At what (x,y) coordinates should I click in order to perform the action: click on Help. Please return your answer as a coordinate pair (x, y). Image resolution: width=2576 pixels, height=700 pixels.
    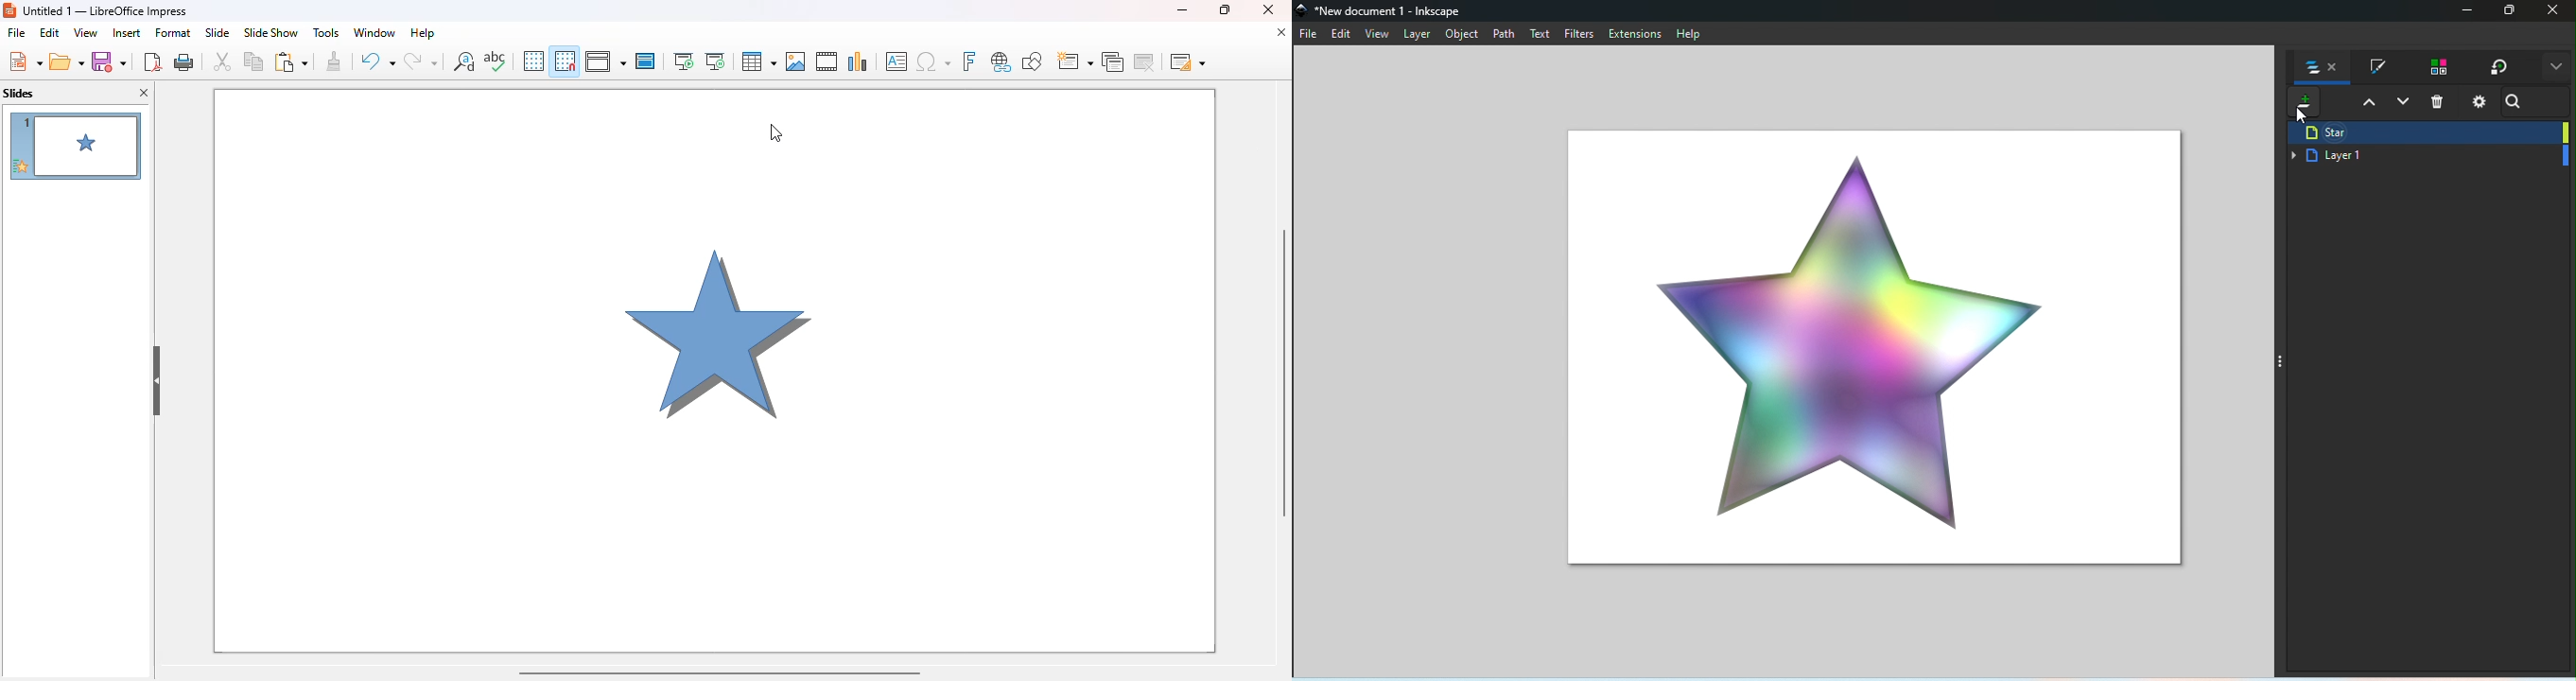
    Looking at the image, I should click on (1691, 35).